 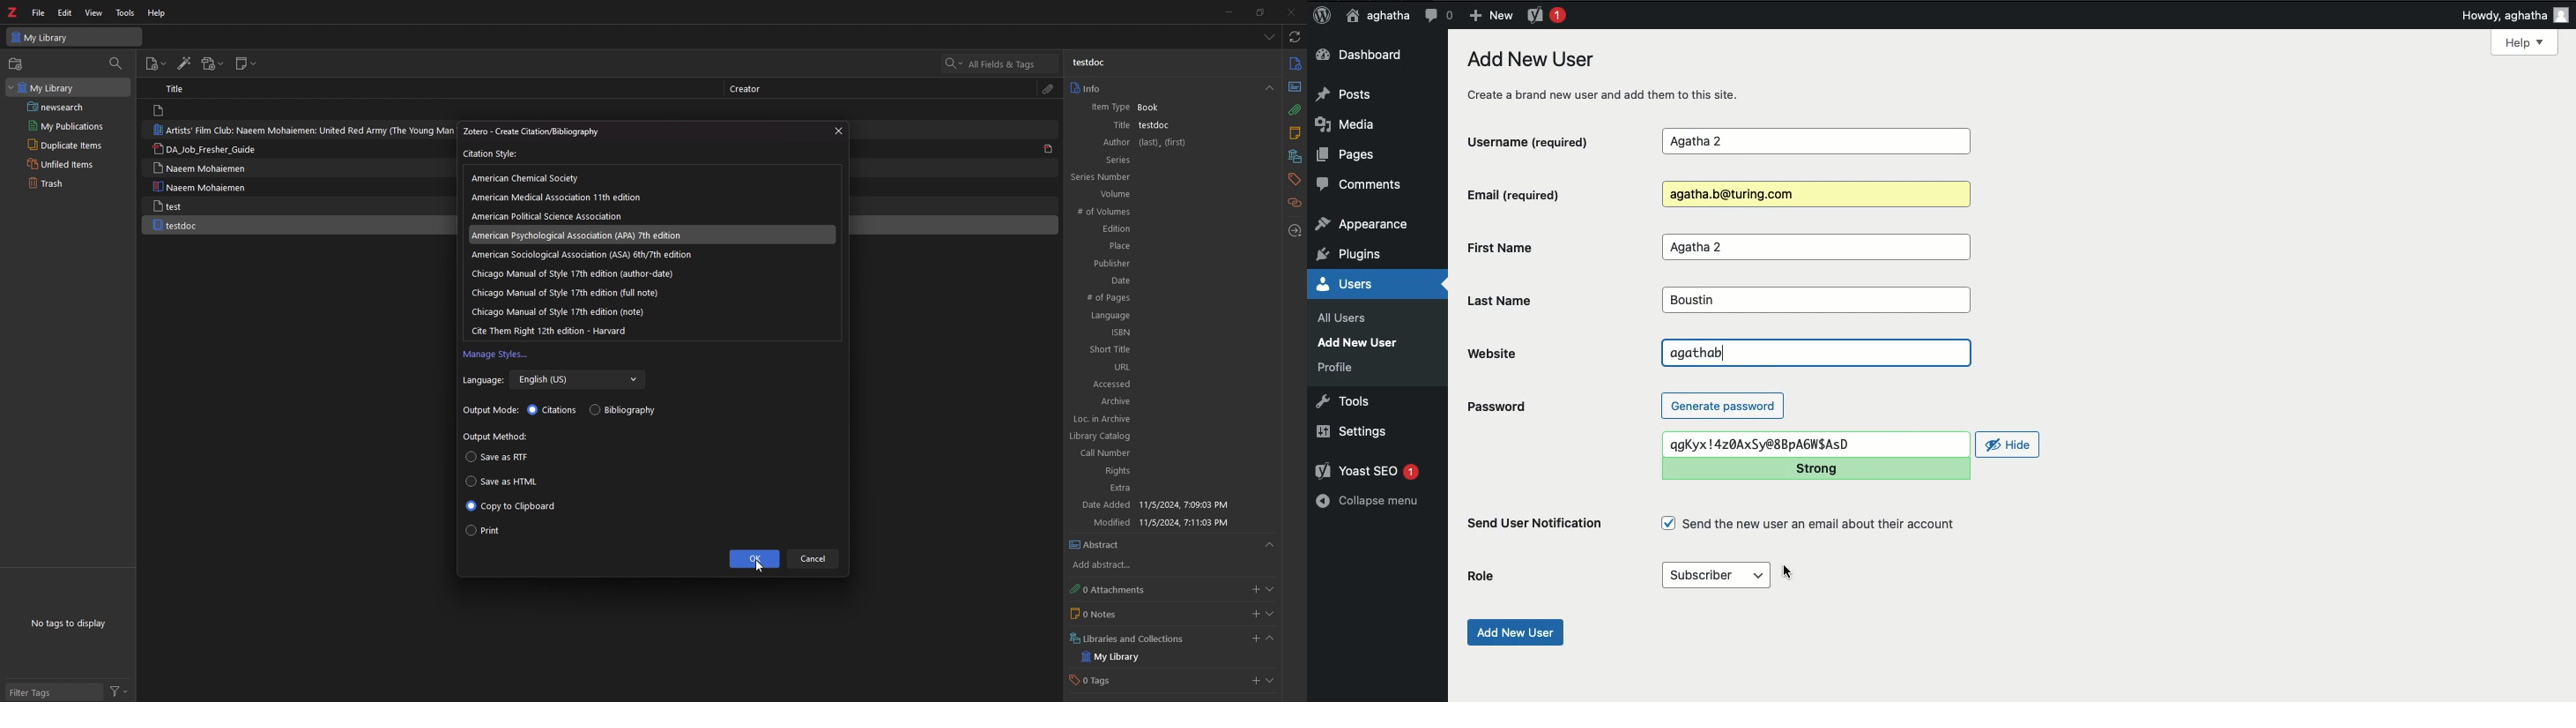 I want to click on note, so click(x=1295, y=135).